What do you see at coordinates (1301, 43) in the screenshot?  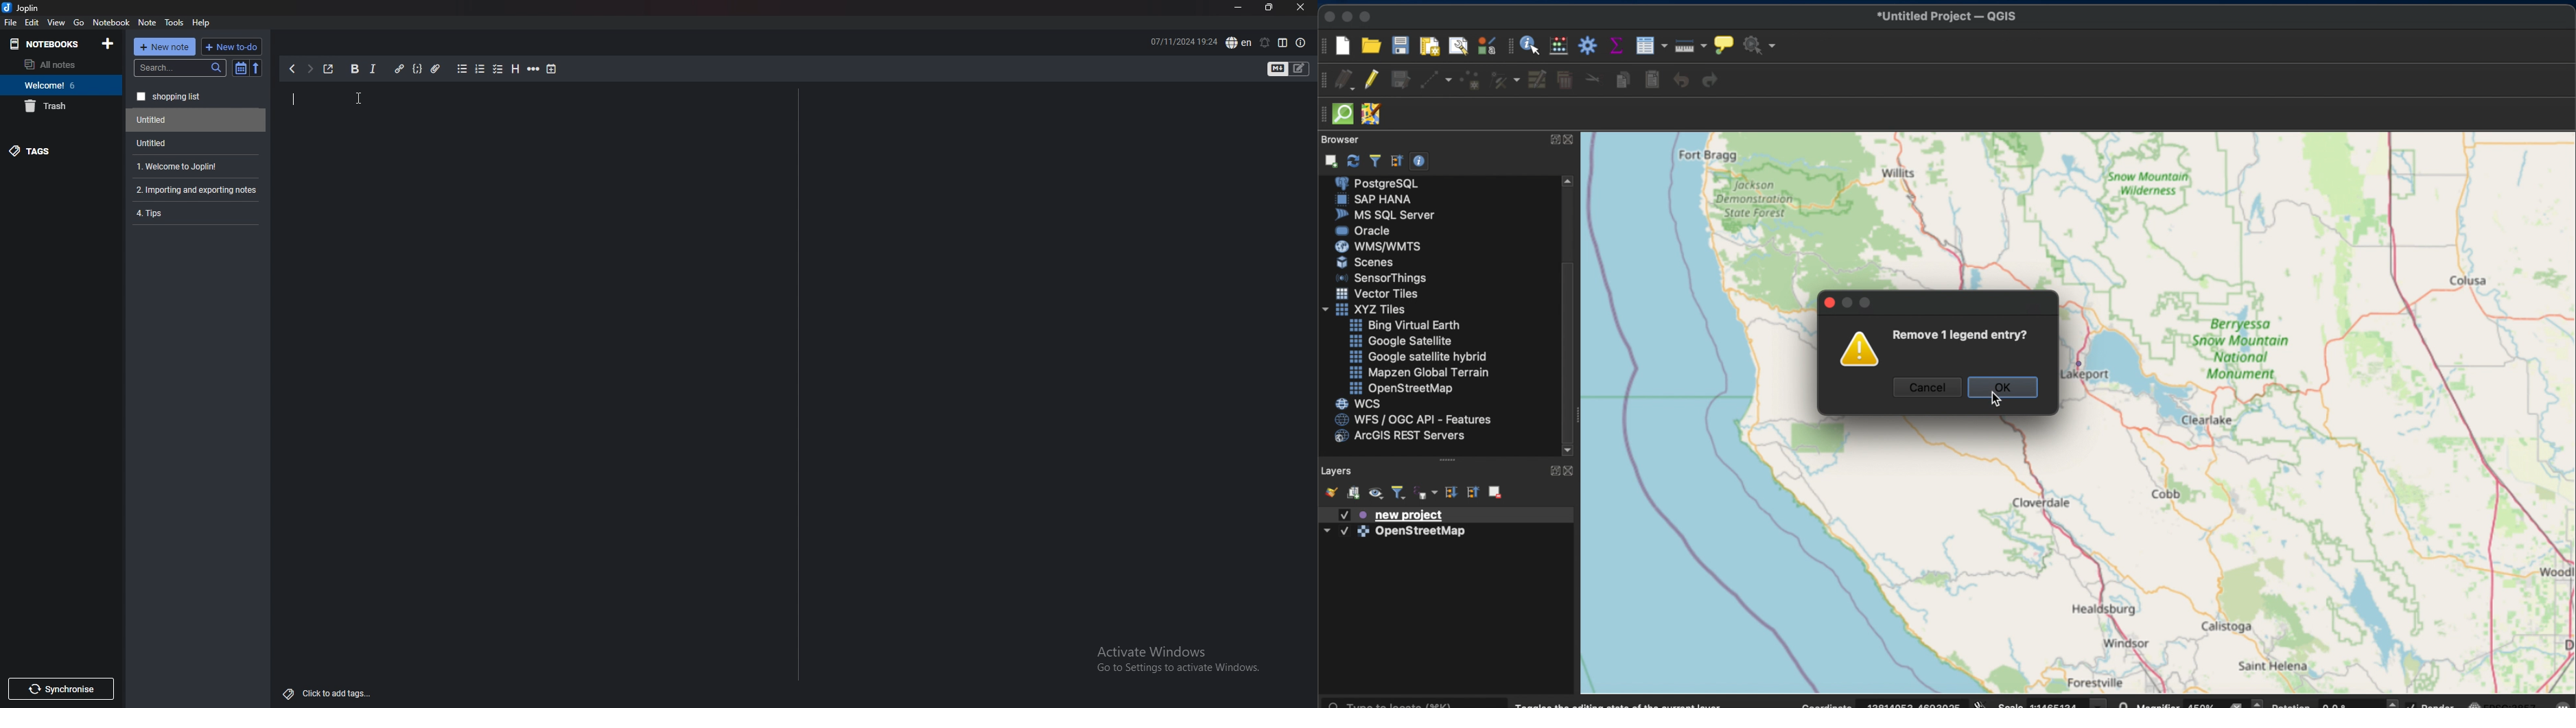 I see `note properties` at bounding box center [1301, 43].